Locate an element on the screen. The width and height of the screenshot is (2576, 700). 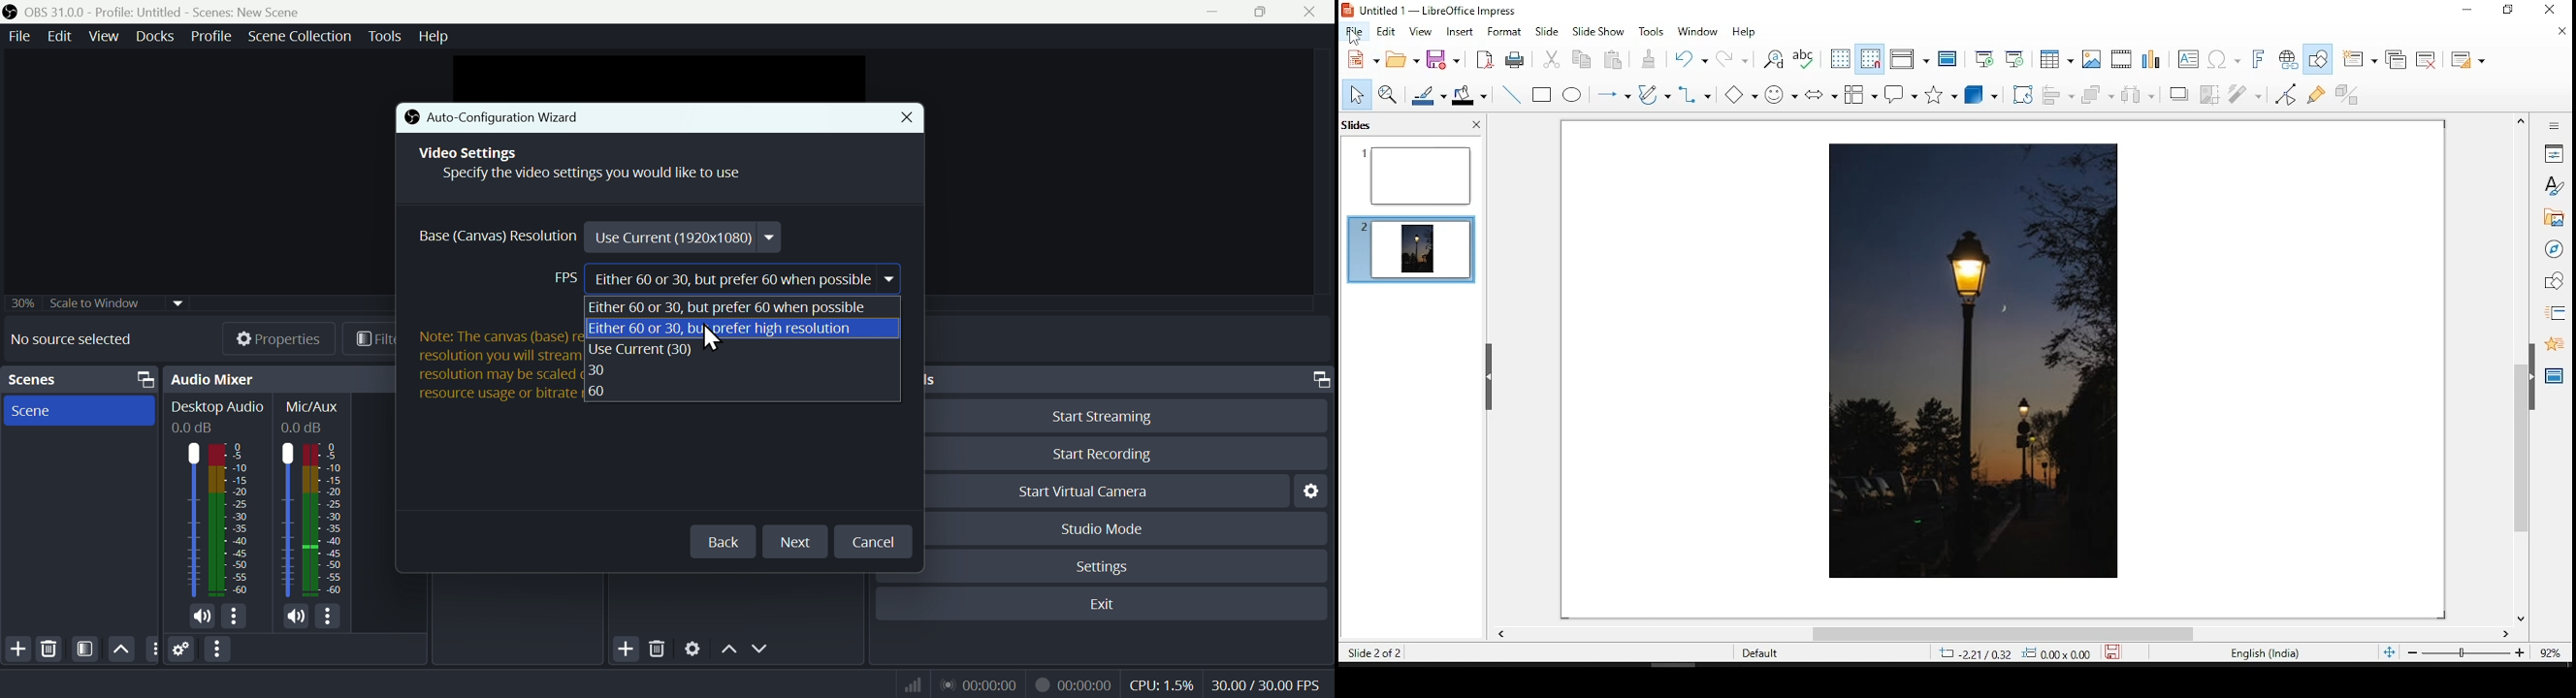
crop image is located at coordinates (2212, 95).